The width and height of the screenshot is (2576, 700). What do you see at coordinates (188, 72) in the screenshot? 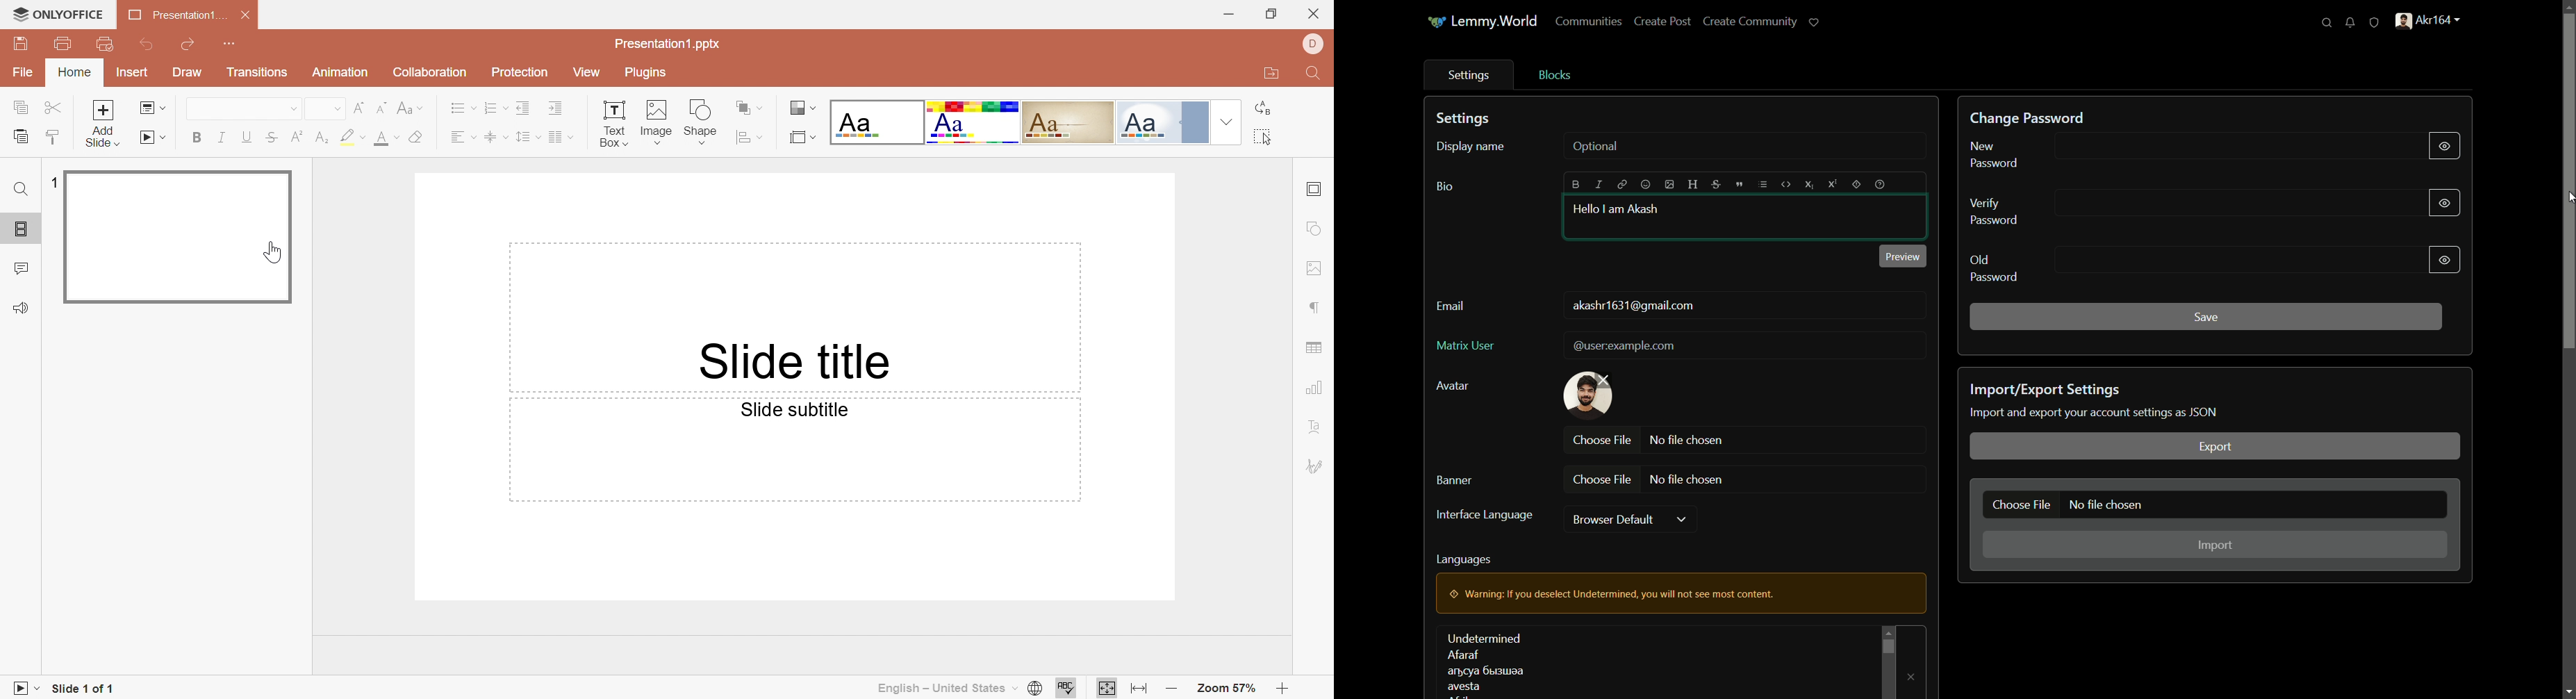
I see `Draw` at bounding box center [188, 72].